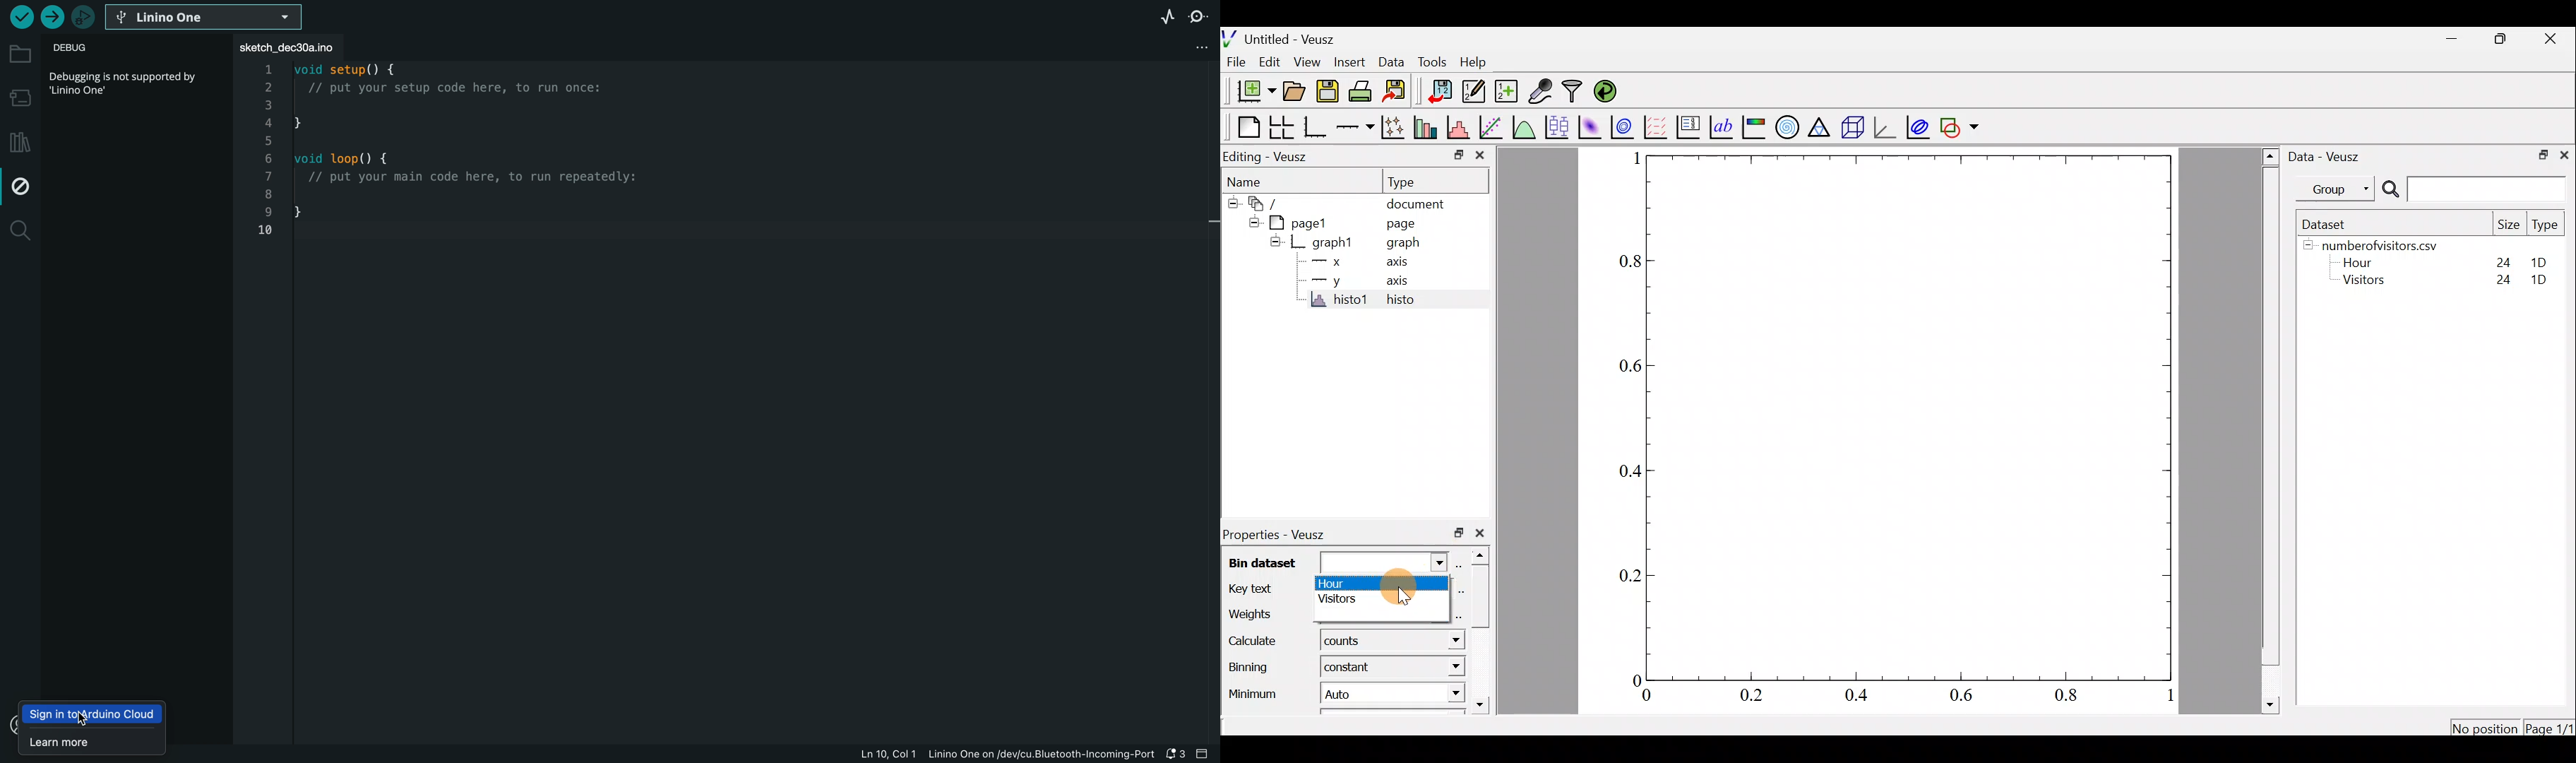 This screenshot has width=2576, height=784. I want to click on print the document, so click(1361, 90).